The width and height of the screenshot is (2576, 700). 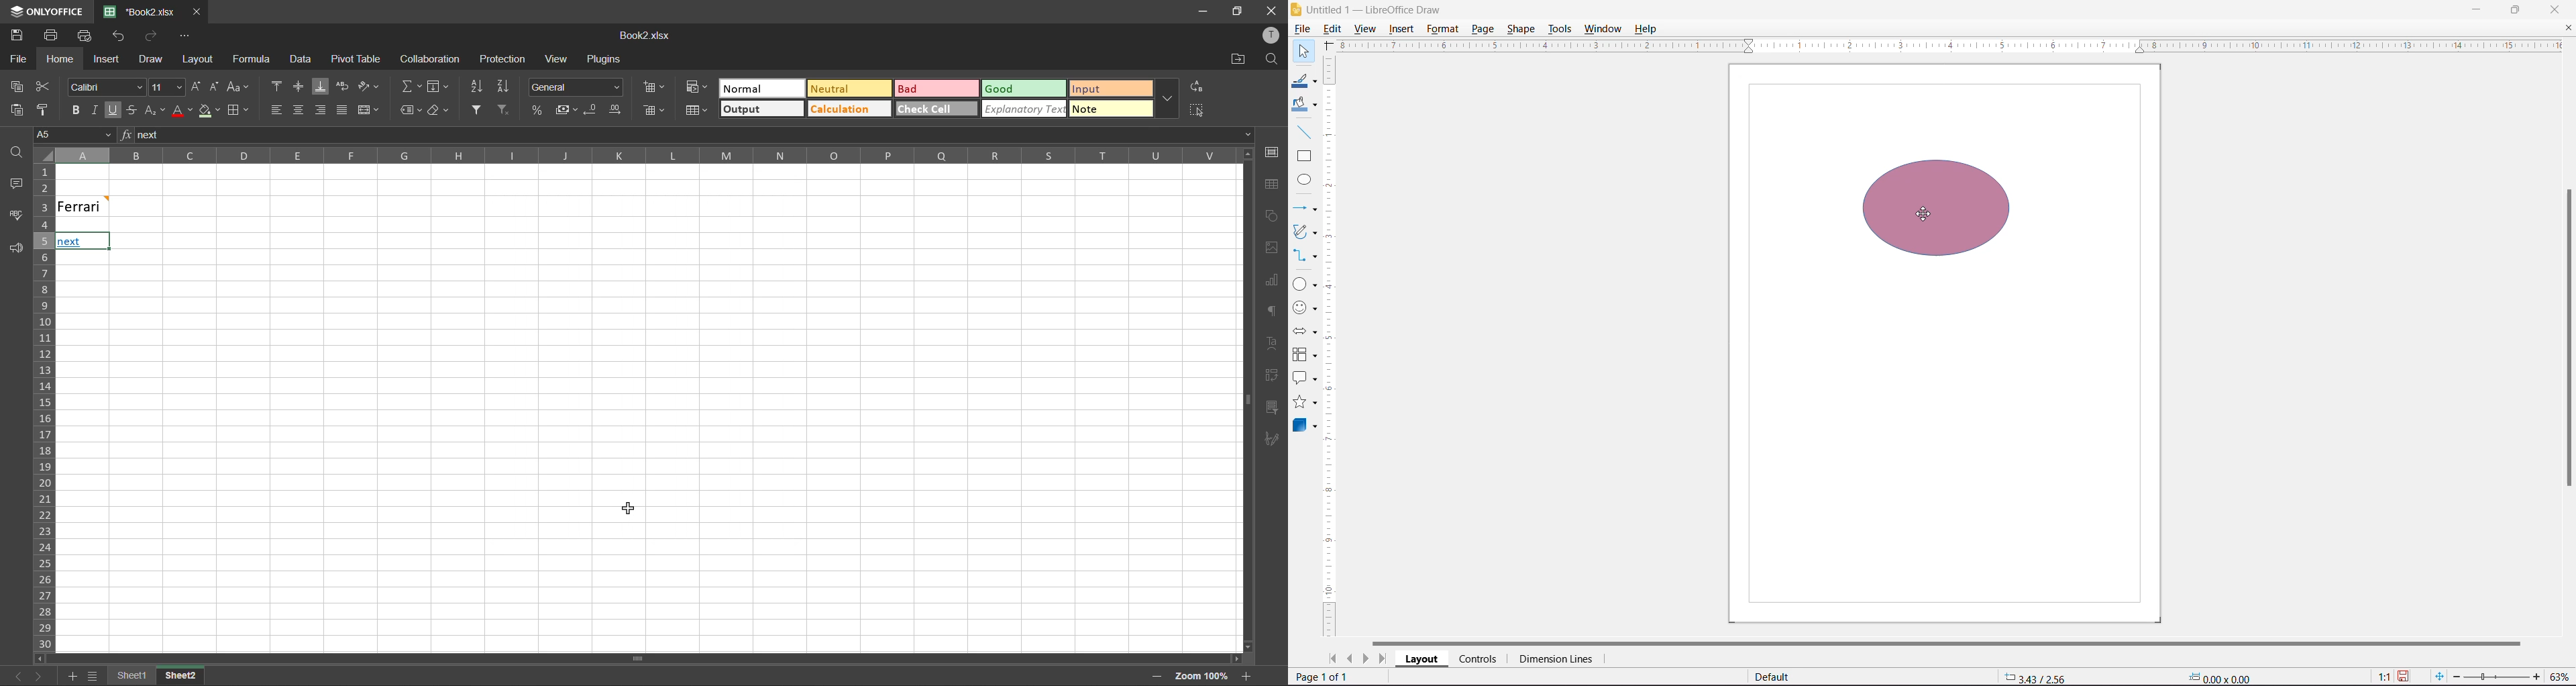 I want to click on redo, so click(x=153, y=36).